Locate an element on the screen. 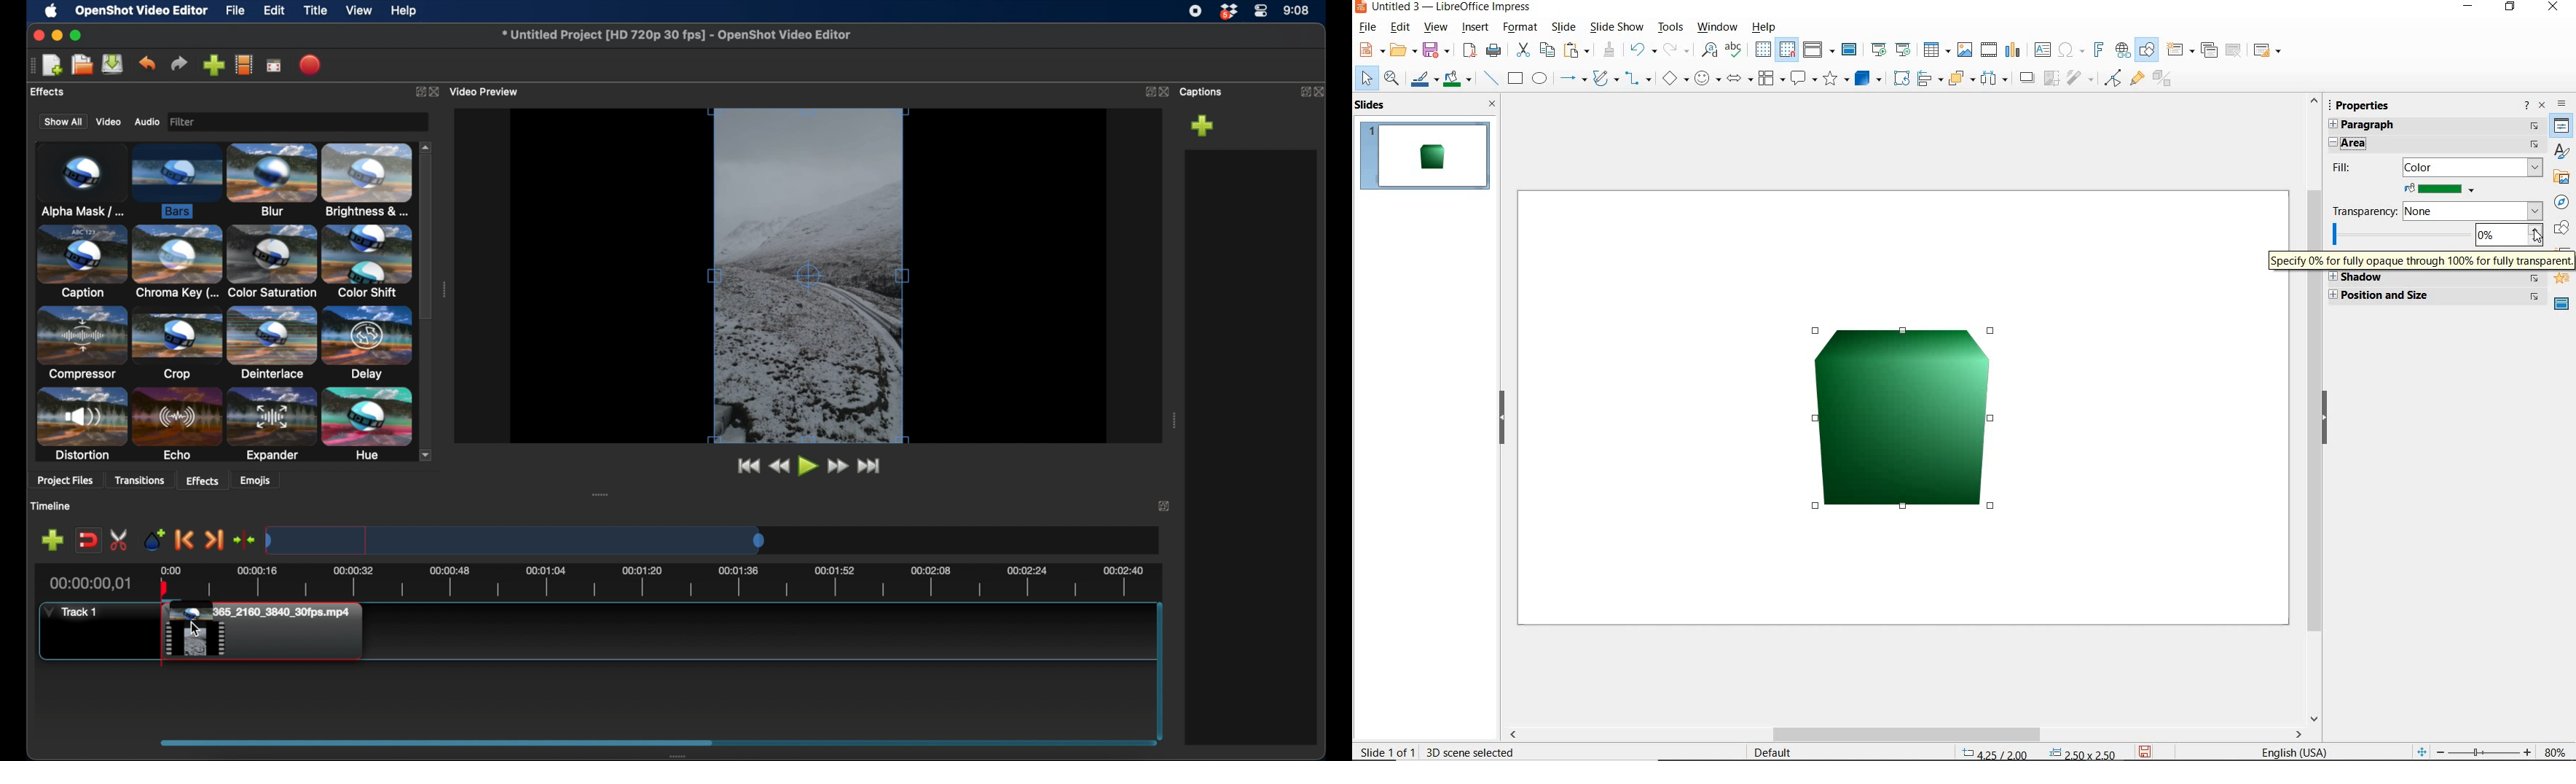 This screenshot has width=2576, height=784. SELECT AT LEAST 3 OBJECTS TO DISTRIBUTE is located at coordinates (1996, 80).